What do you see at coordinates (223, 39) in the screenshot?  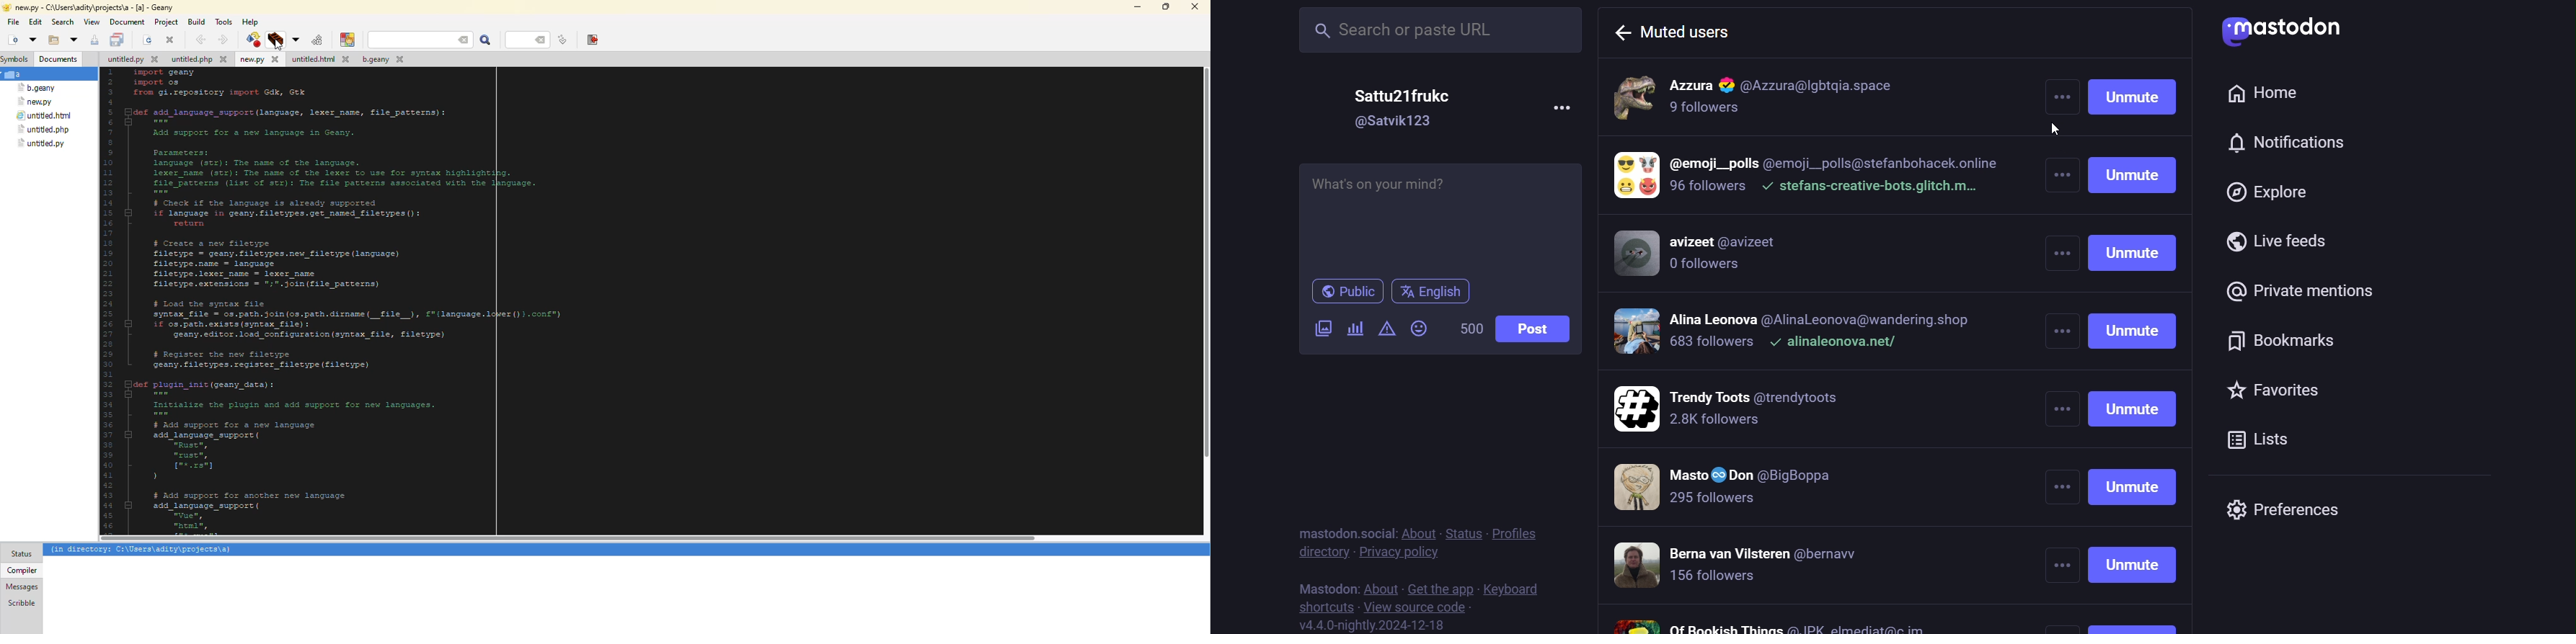 I see `forward` at bounding box center [223, 39].